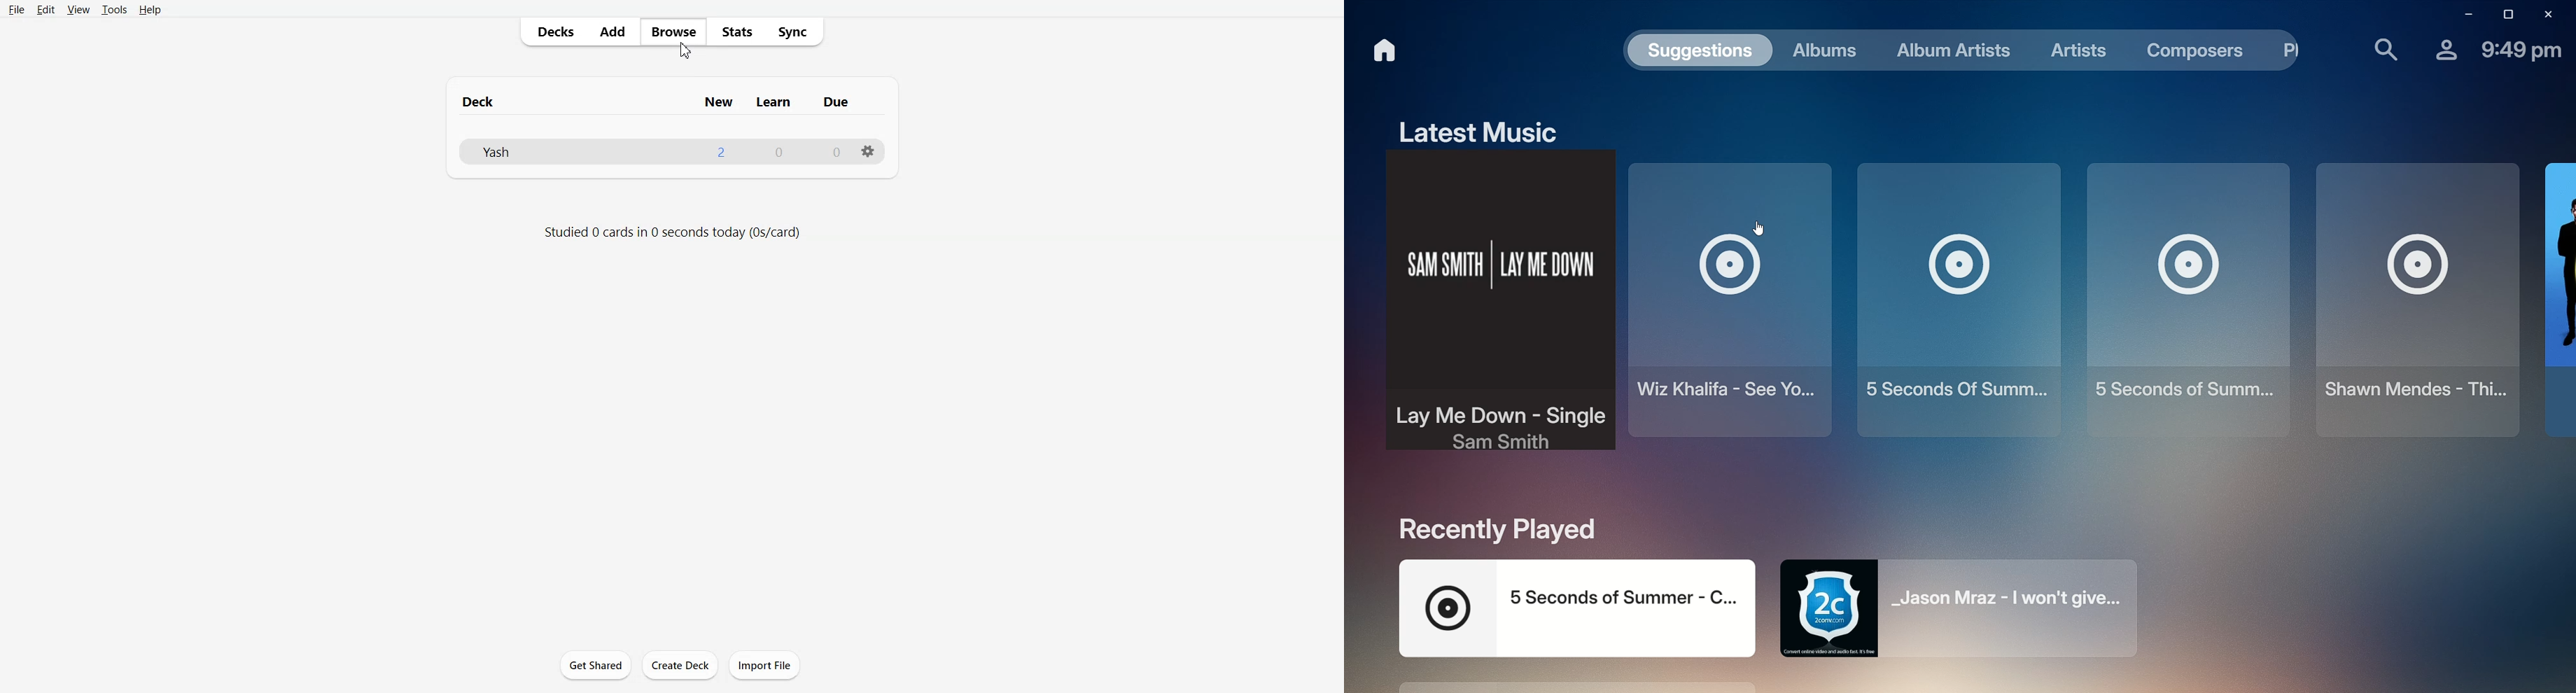 The width and height of the screenshot is (2576, 700). What do you see at coordinates (2504, 14) in the screenshot?
I see `Restore` at bounding box center [2504, 14].